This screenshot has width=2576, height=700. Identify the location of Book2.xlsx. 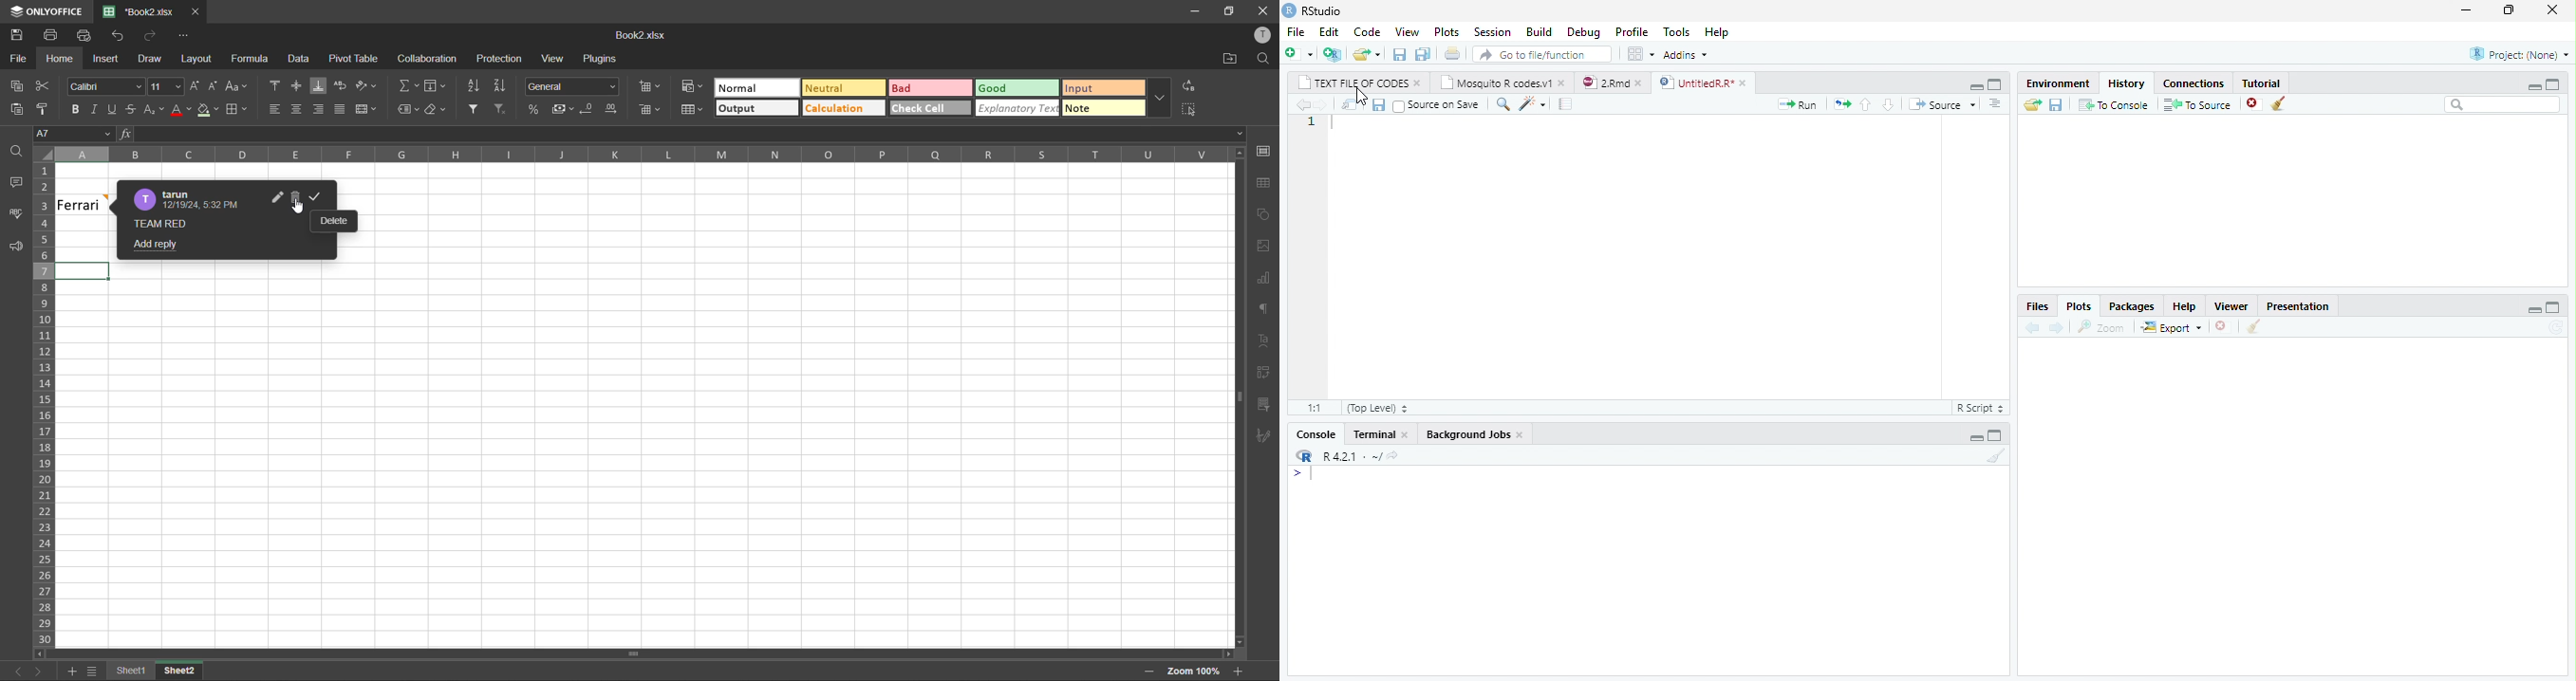
(140, 12).